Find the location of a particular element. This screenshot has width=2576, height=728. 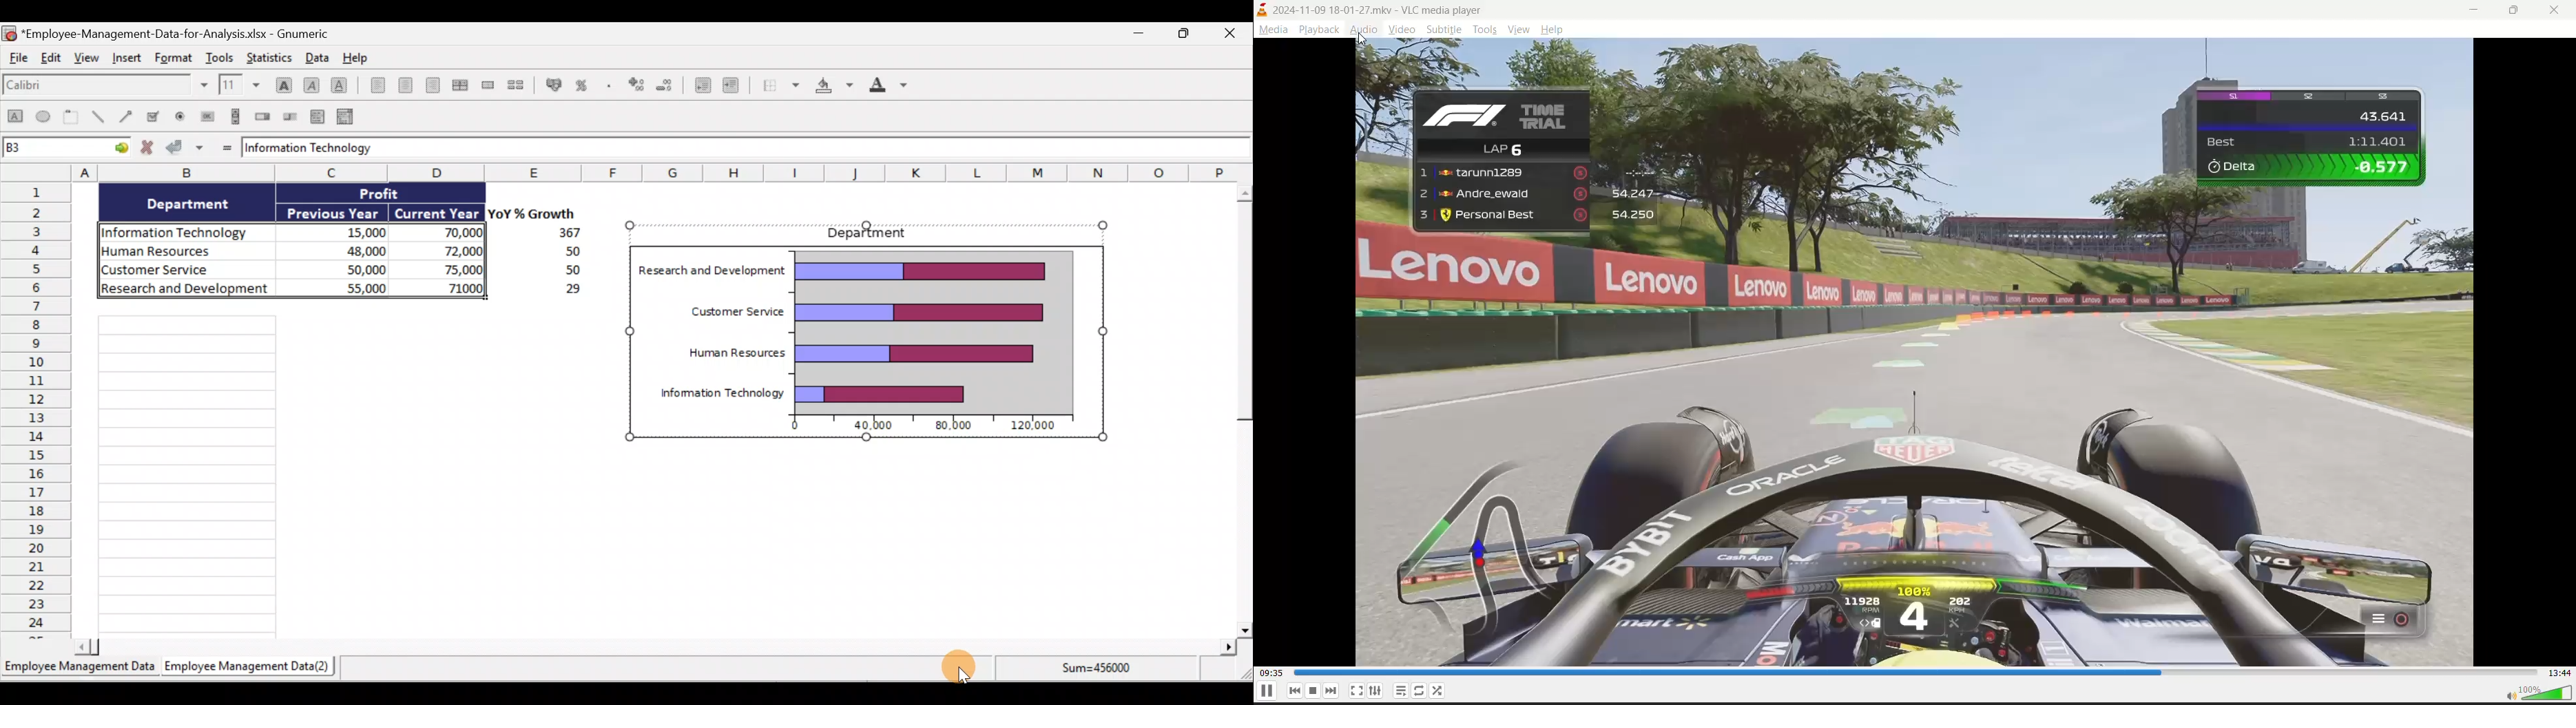

Background is located at coordinates (835, 87).